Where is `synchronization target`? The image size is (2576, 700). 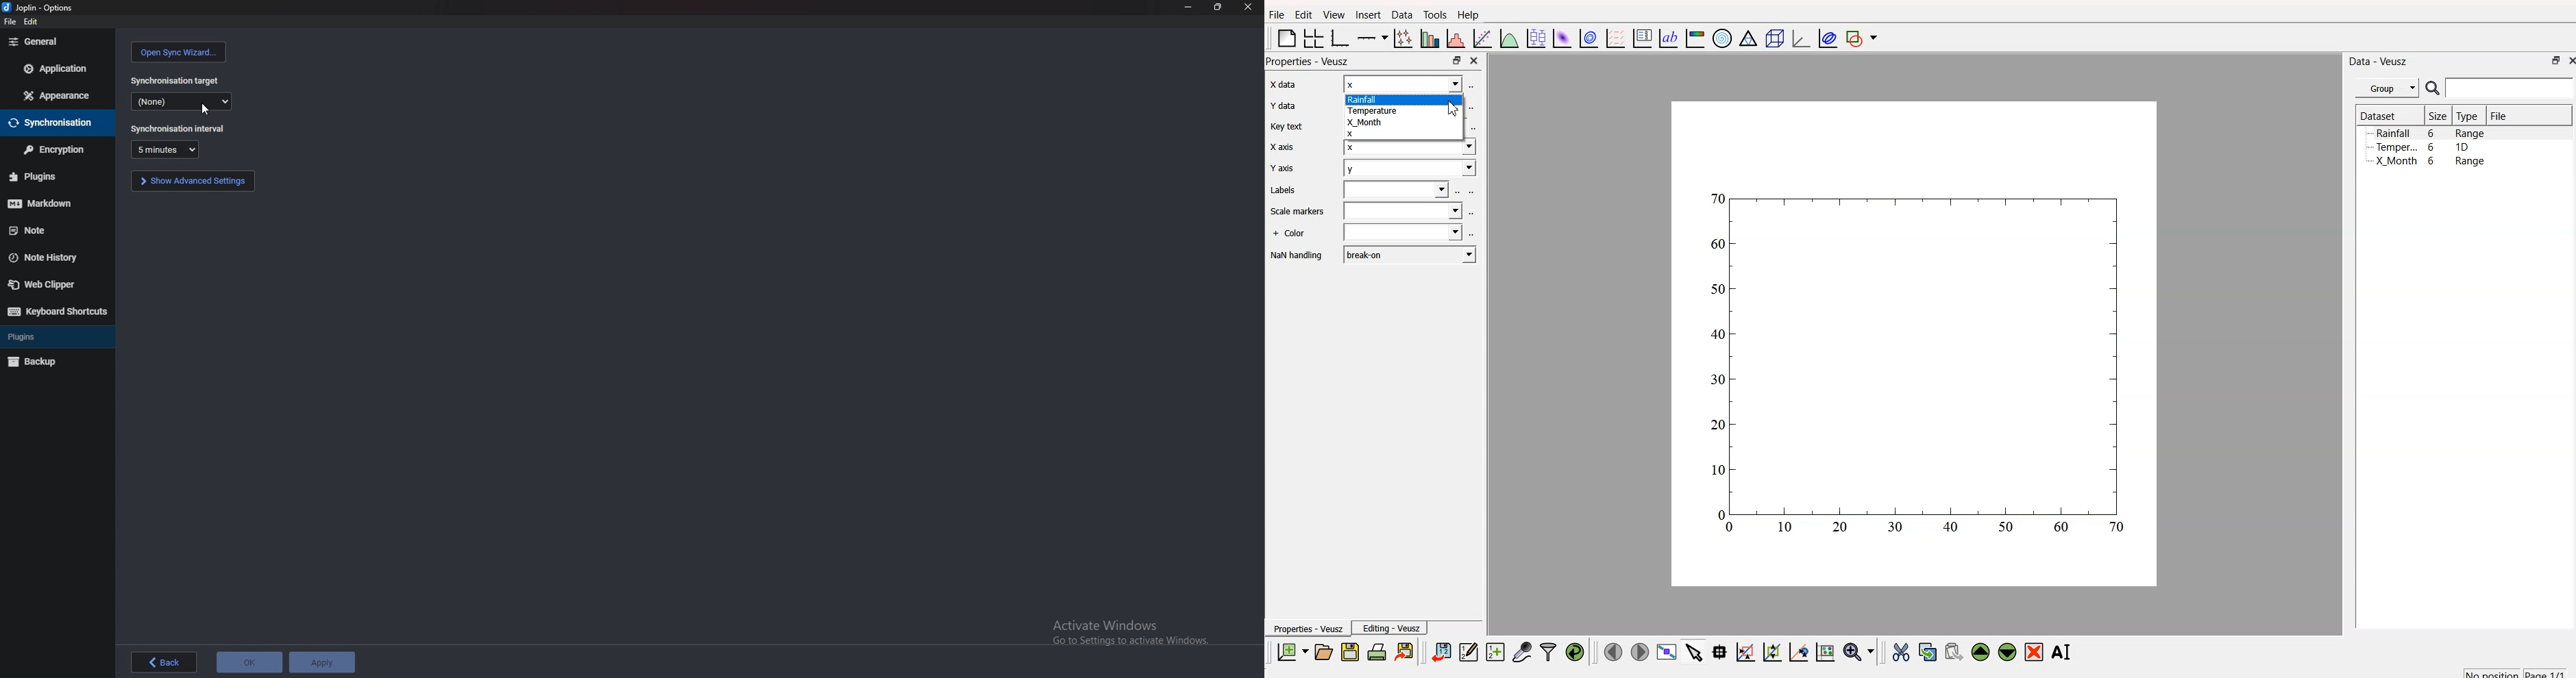 synchronization target is located at coordinates (177, 80).